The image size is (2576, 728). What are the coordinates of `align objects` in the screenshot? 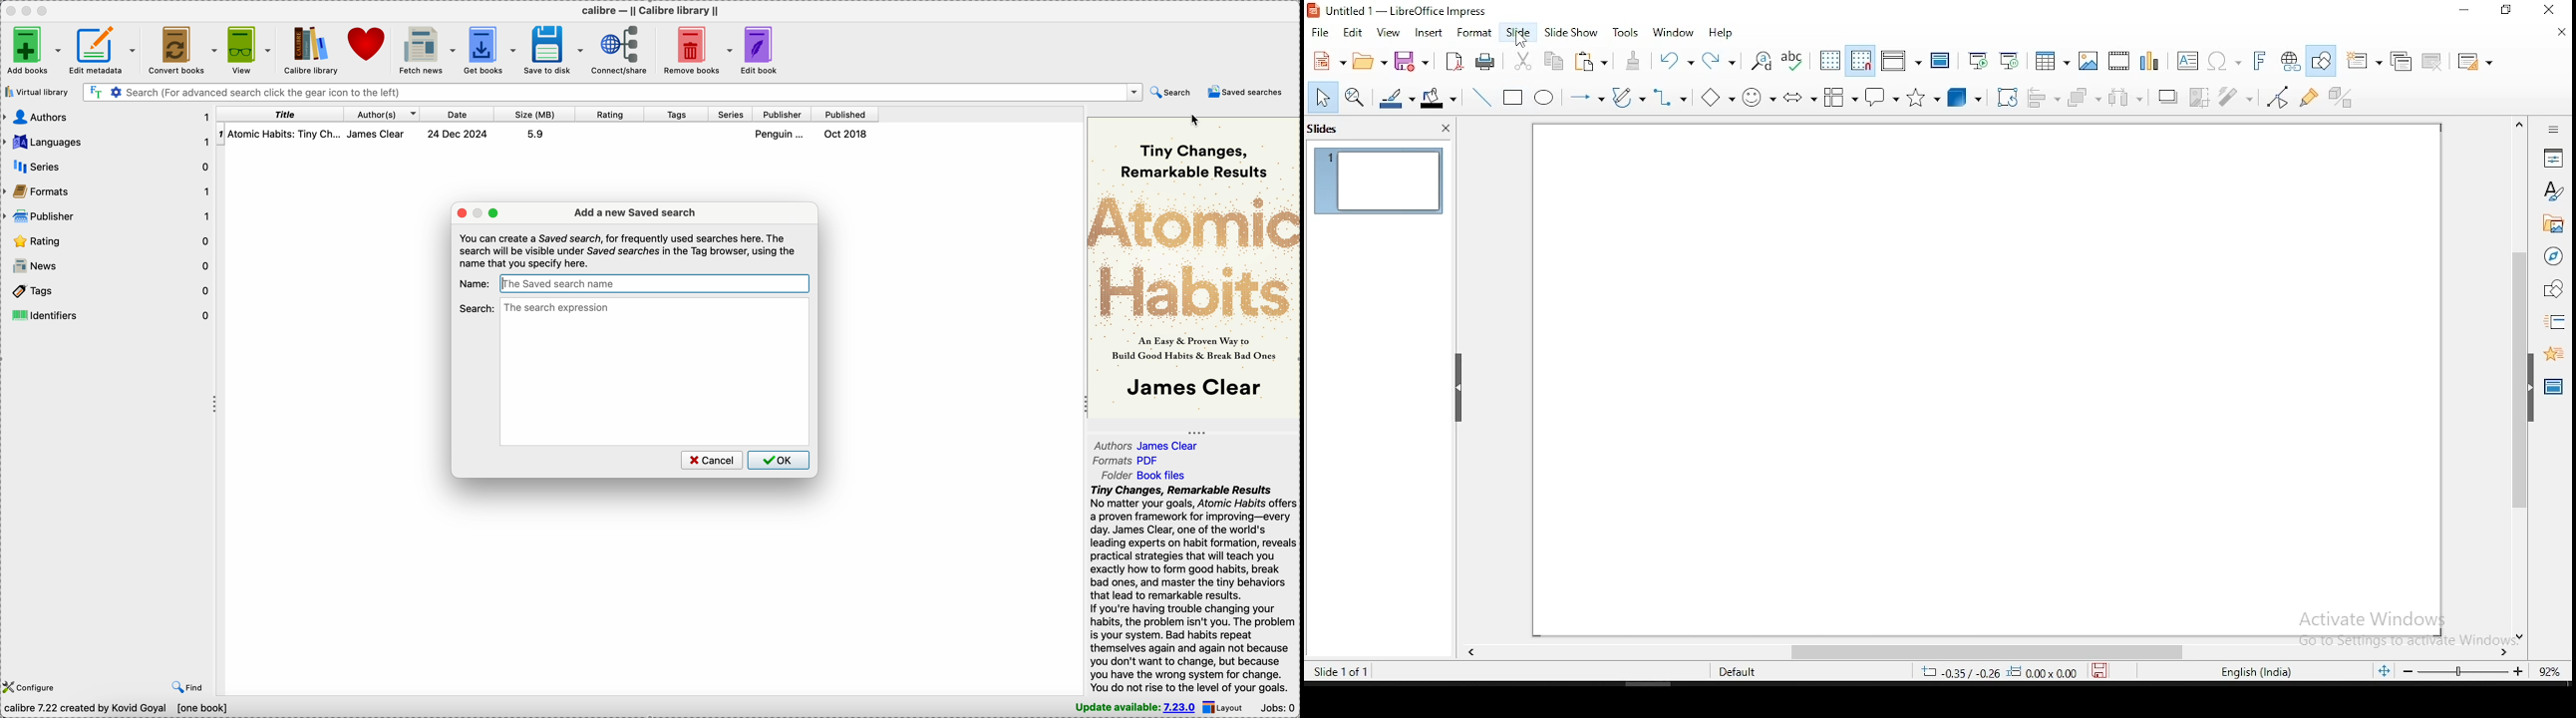 It's located at (2045, 100).